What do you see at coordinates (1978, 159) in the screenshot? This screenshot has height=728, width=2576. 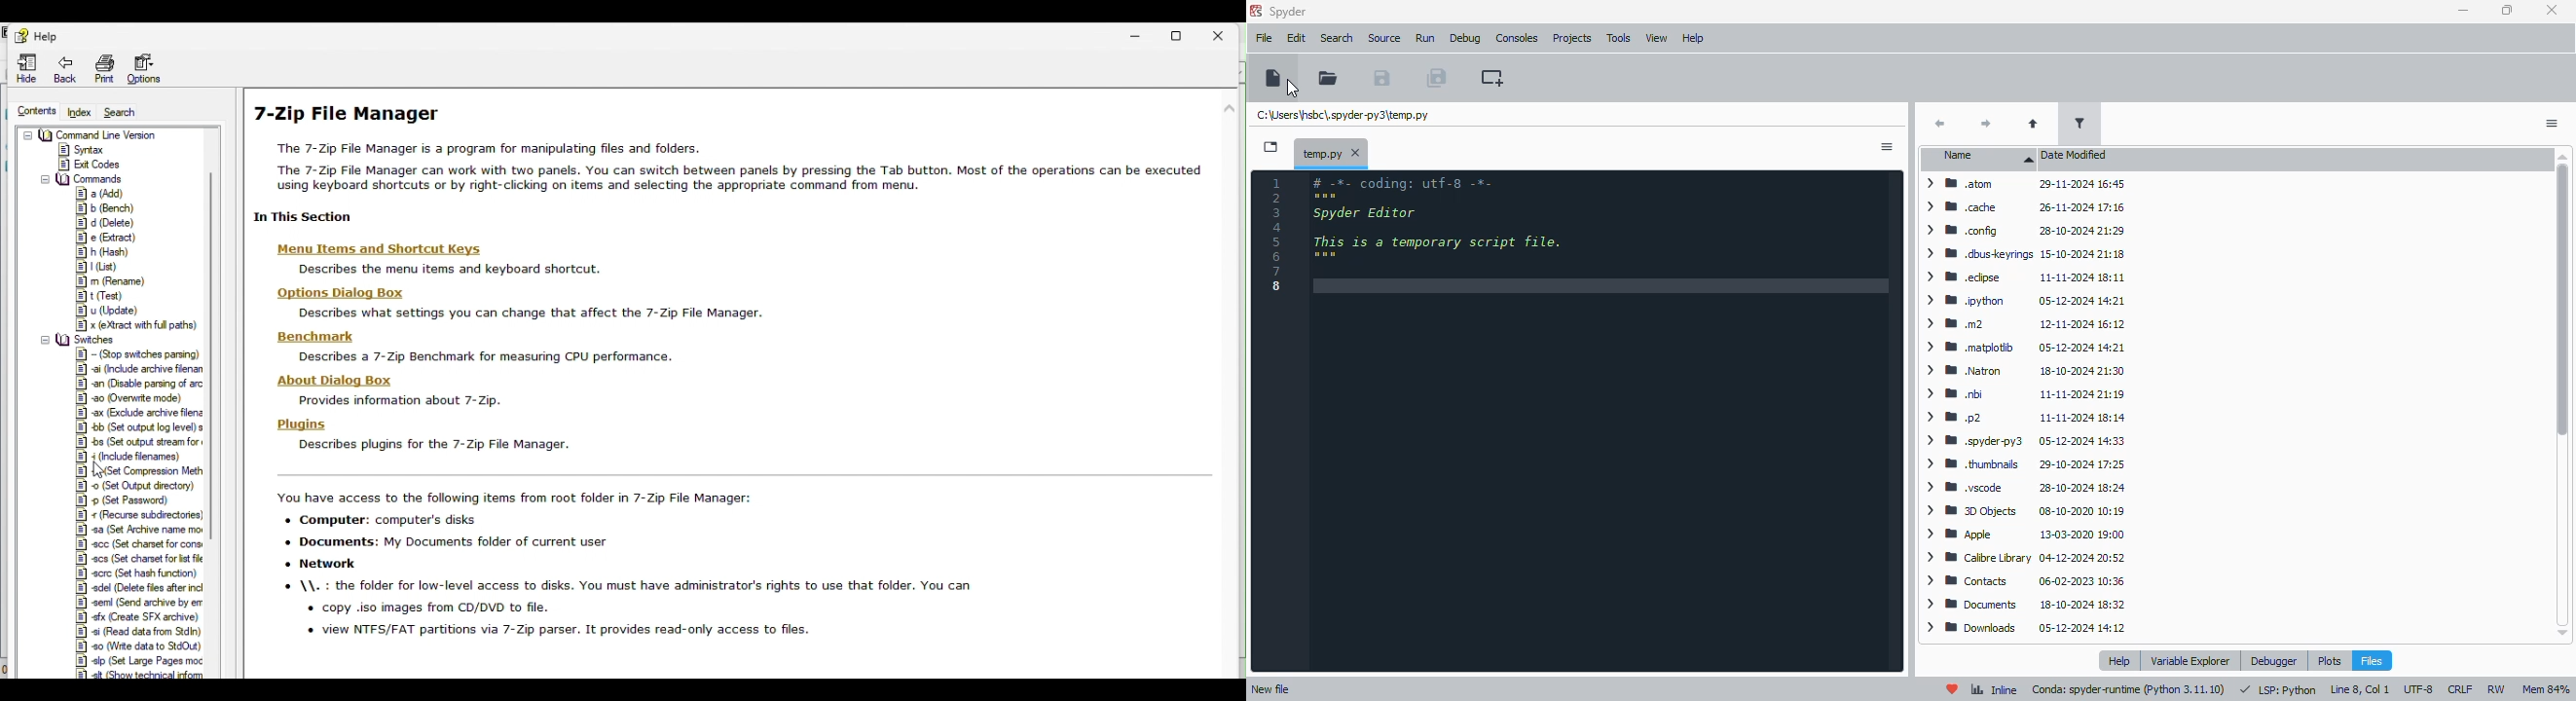 I see `name` at bounding box center [1978, 159].